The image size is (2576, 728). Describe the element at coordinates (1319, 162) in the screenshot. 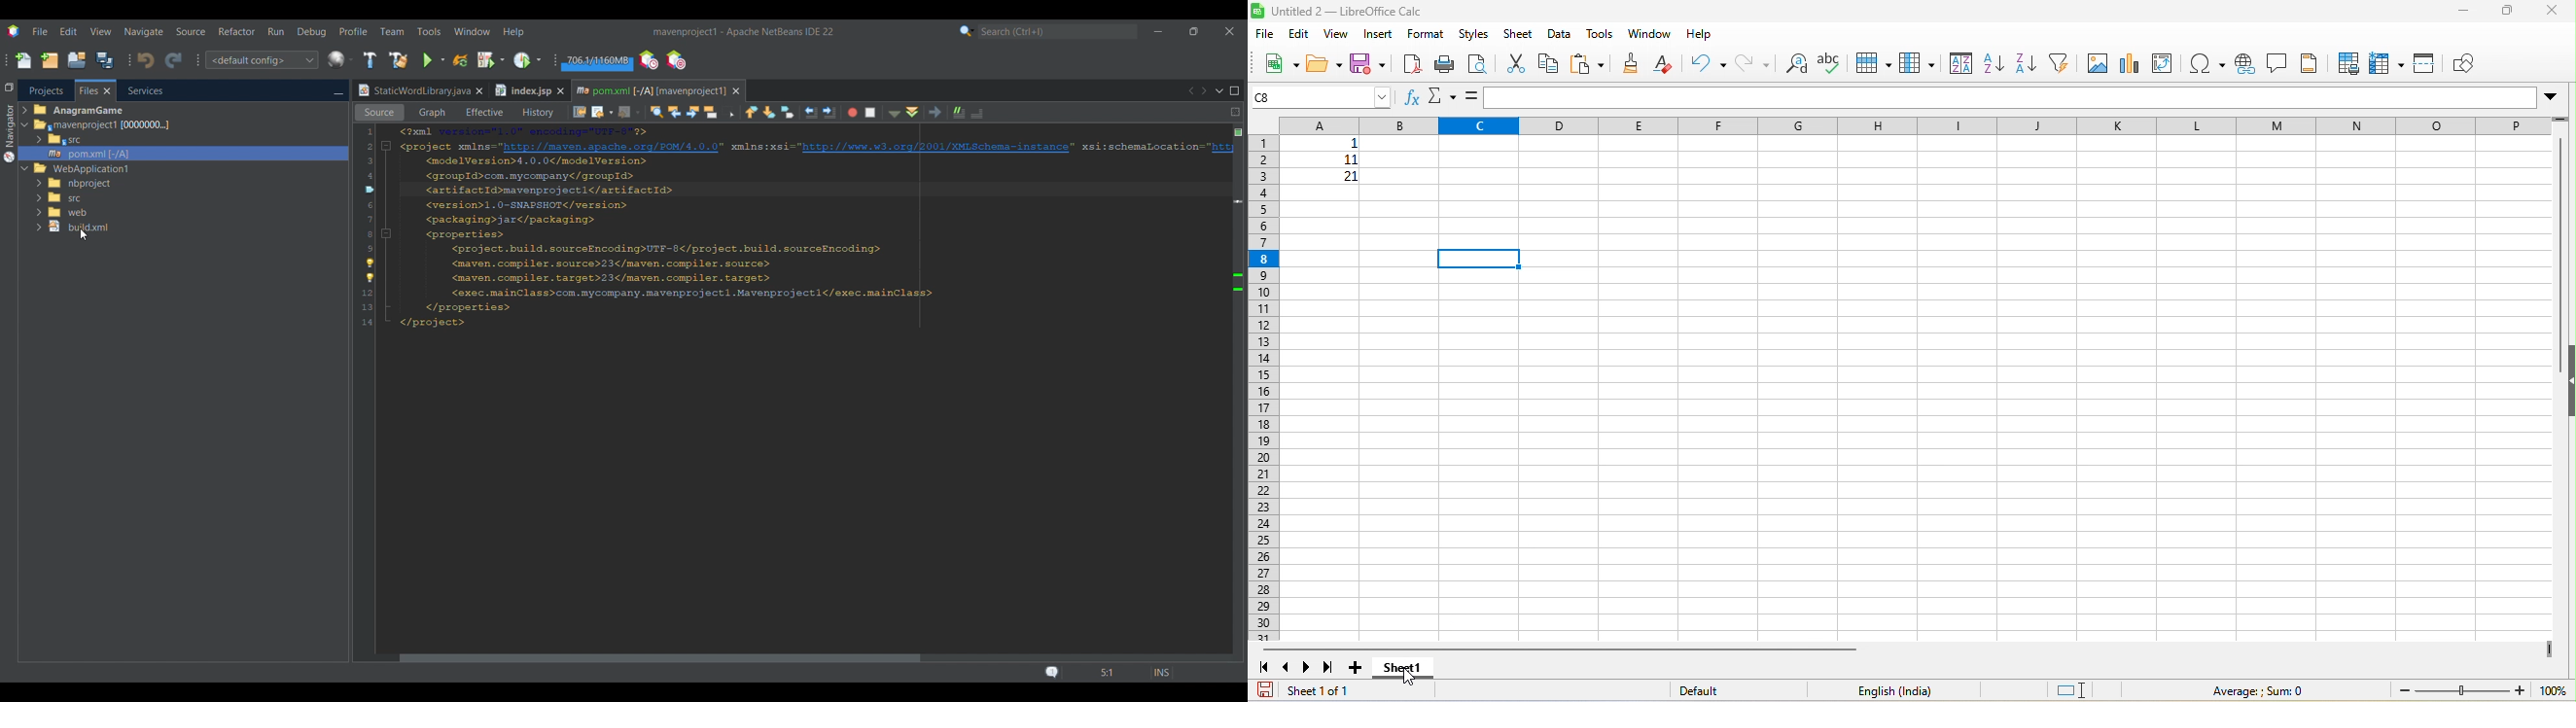

I see `cell ranges` at that location.